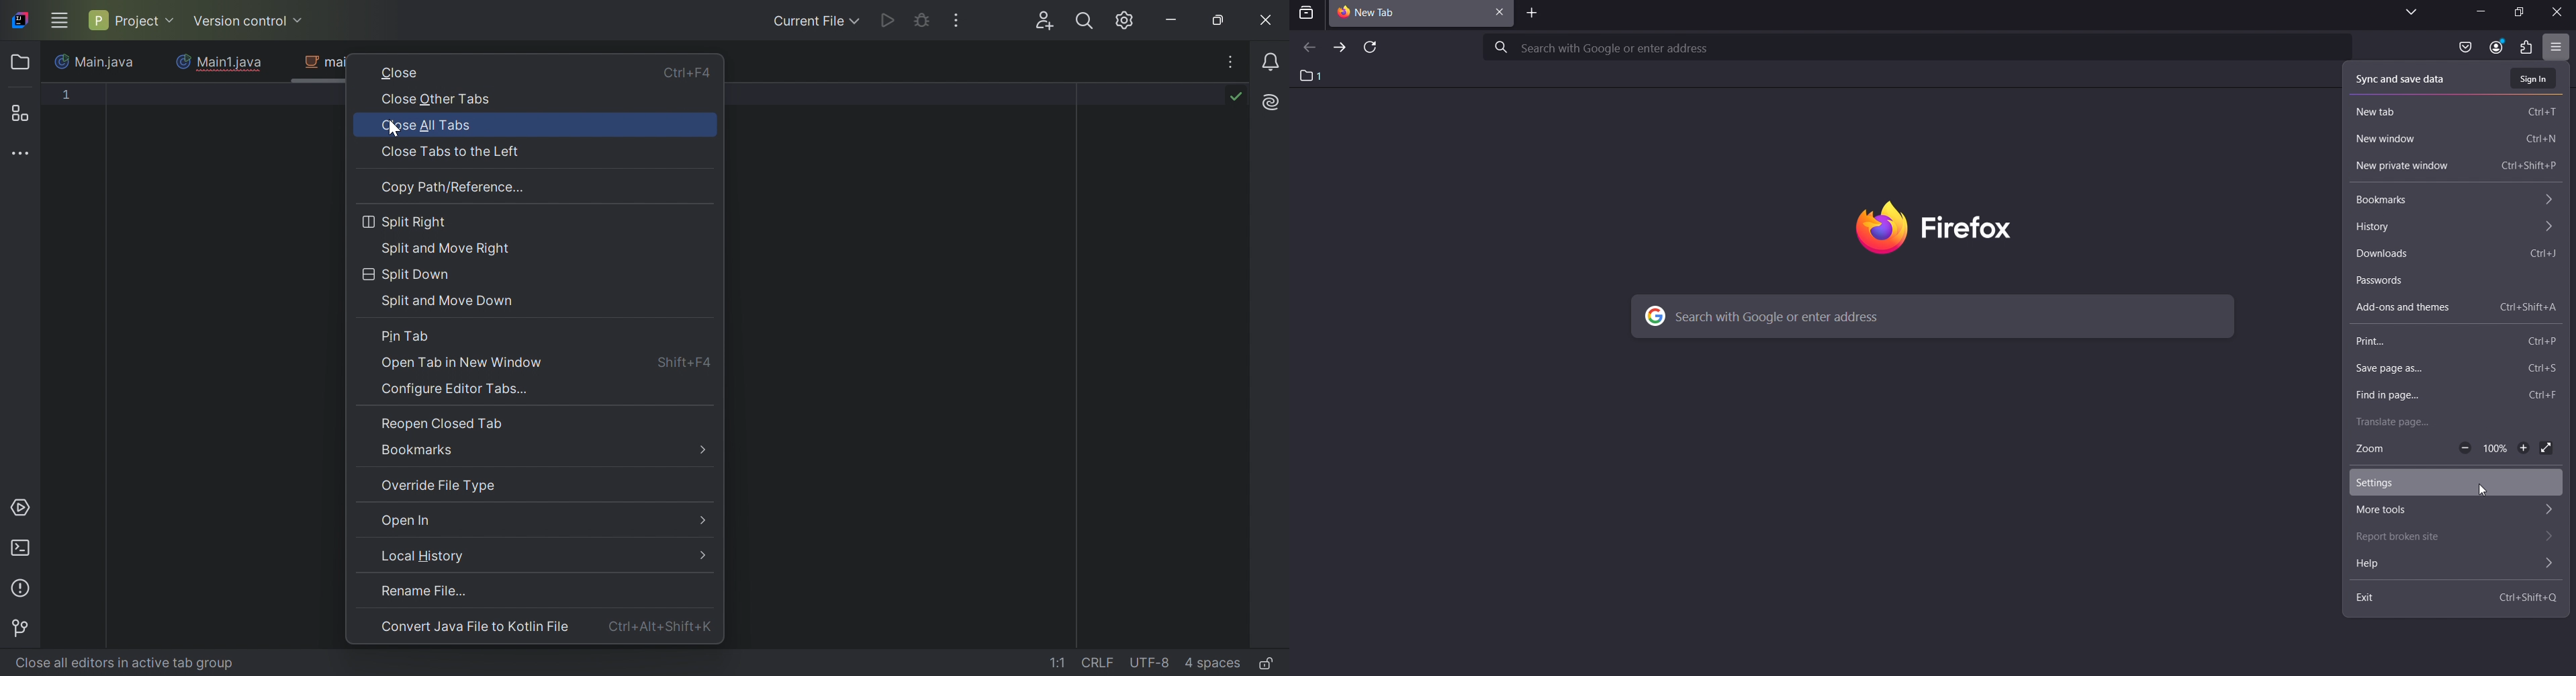 This screenshot has height=700, width=2576. Describe the element at coordinates (24, 549) in the screenshot. I see `Terminal` at that location.